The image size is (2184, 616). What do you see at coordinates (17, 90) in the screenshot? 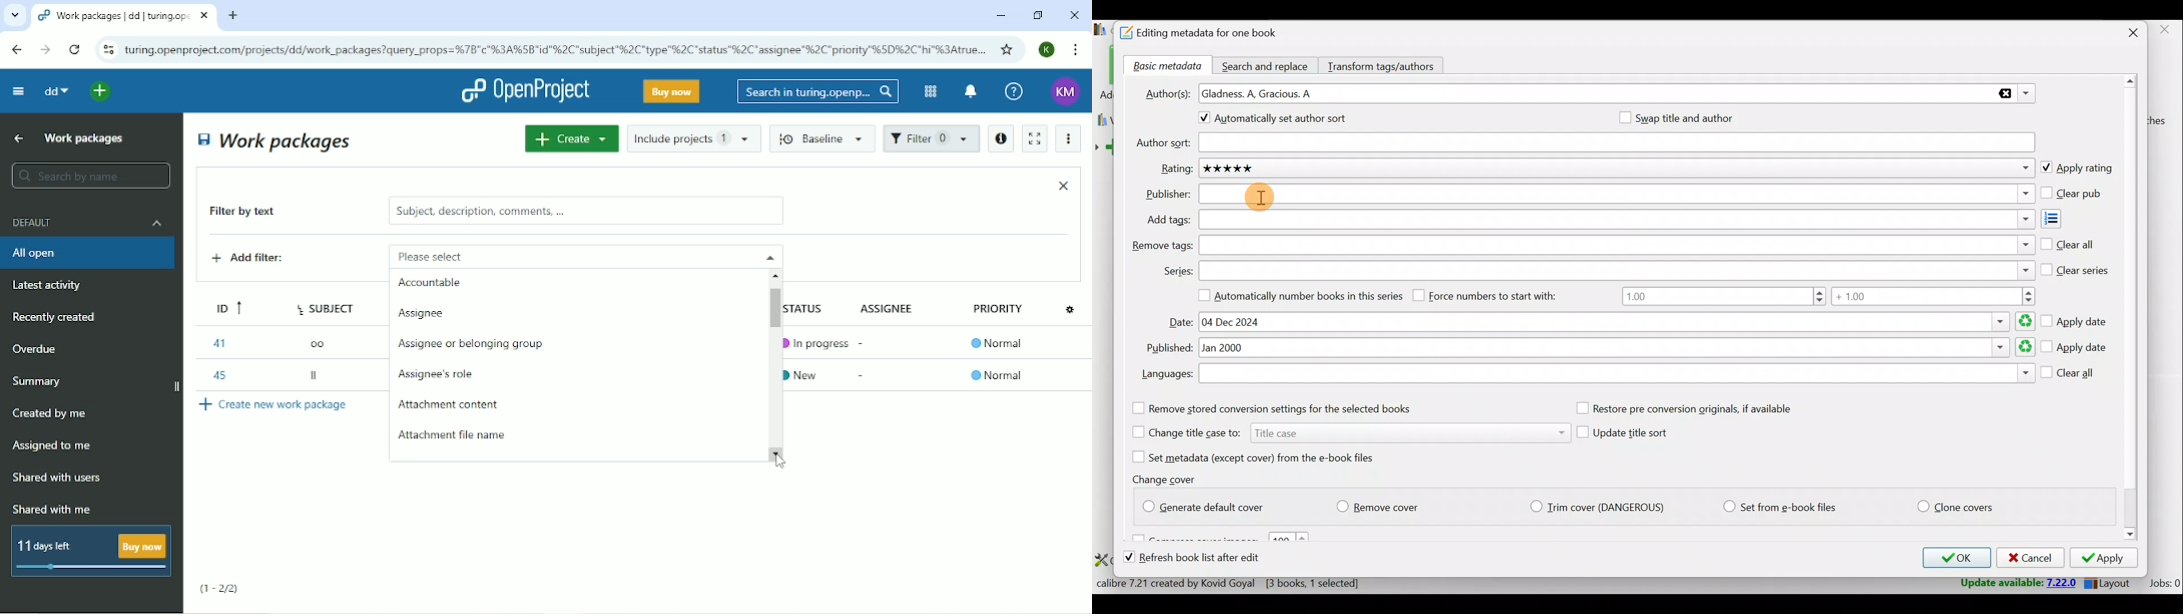
I see `Collapse project menu` at bounding box center [17, 90].